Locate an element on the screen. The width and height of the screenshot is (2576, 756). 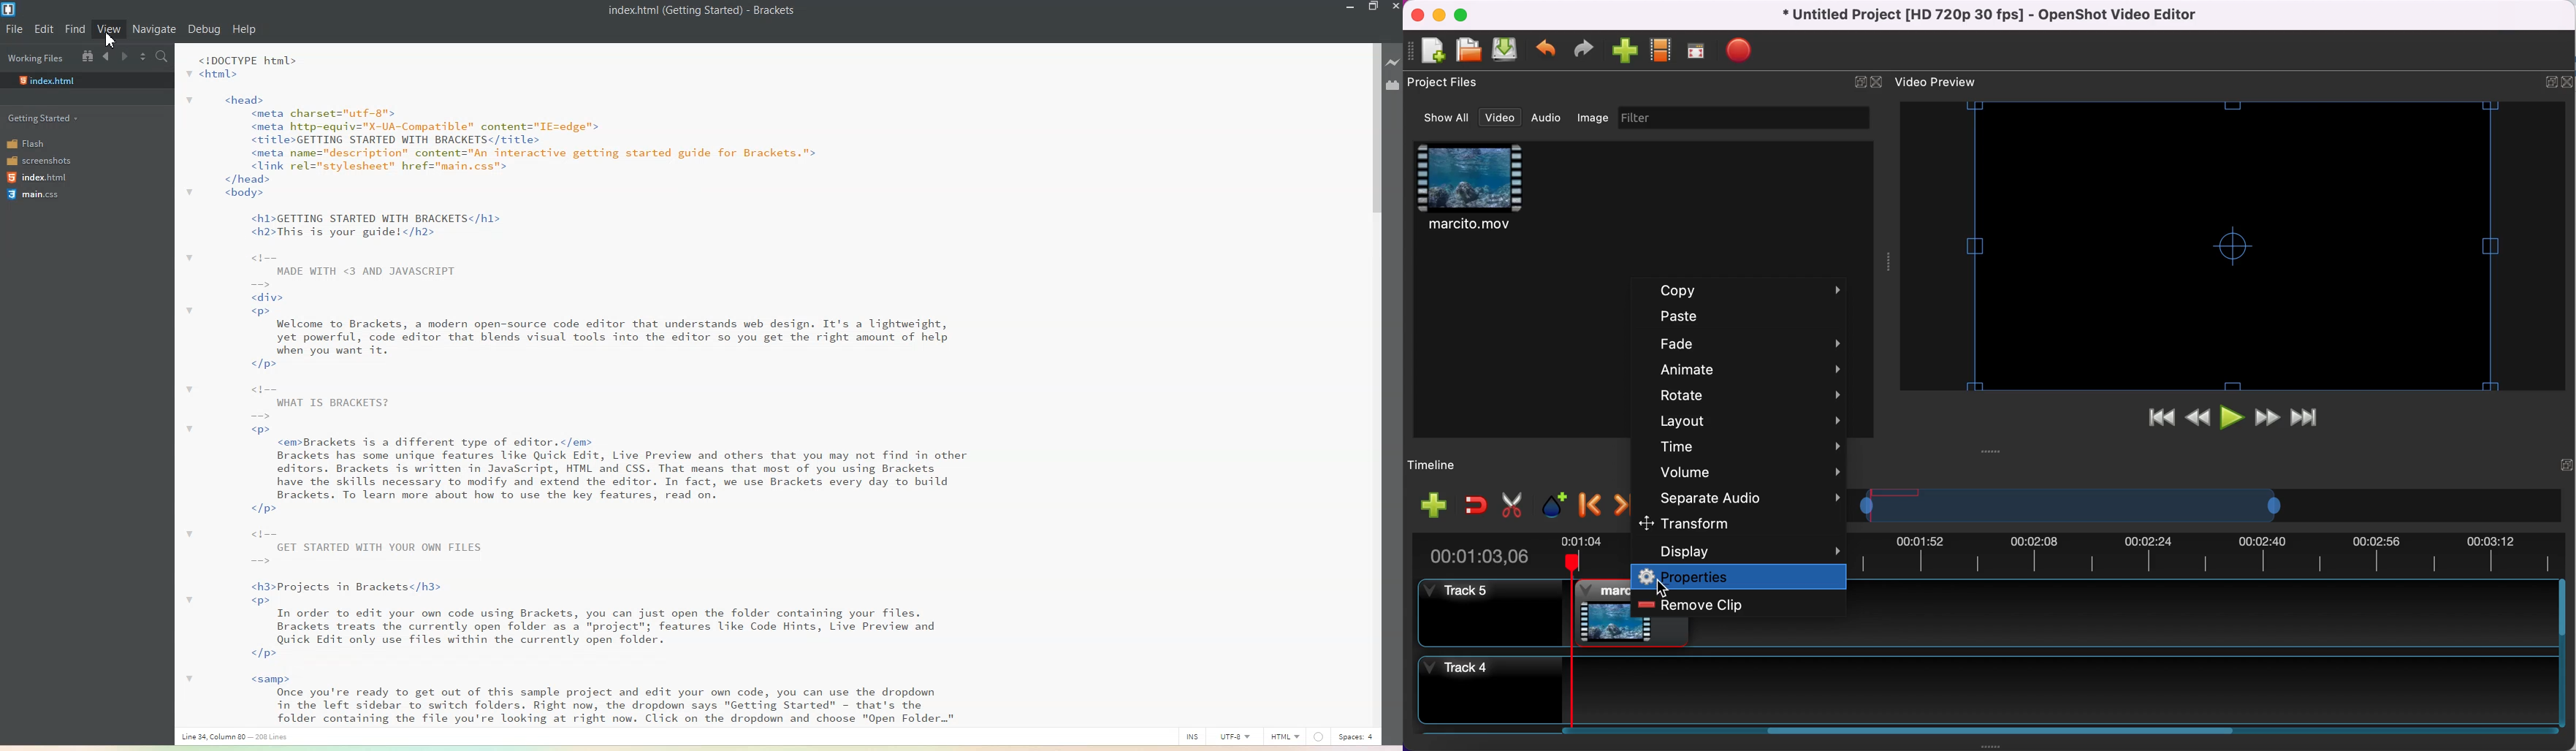
track 4 is located at coordinates (1982, 689).